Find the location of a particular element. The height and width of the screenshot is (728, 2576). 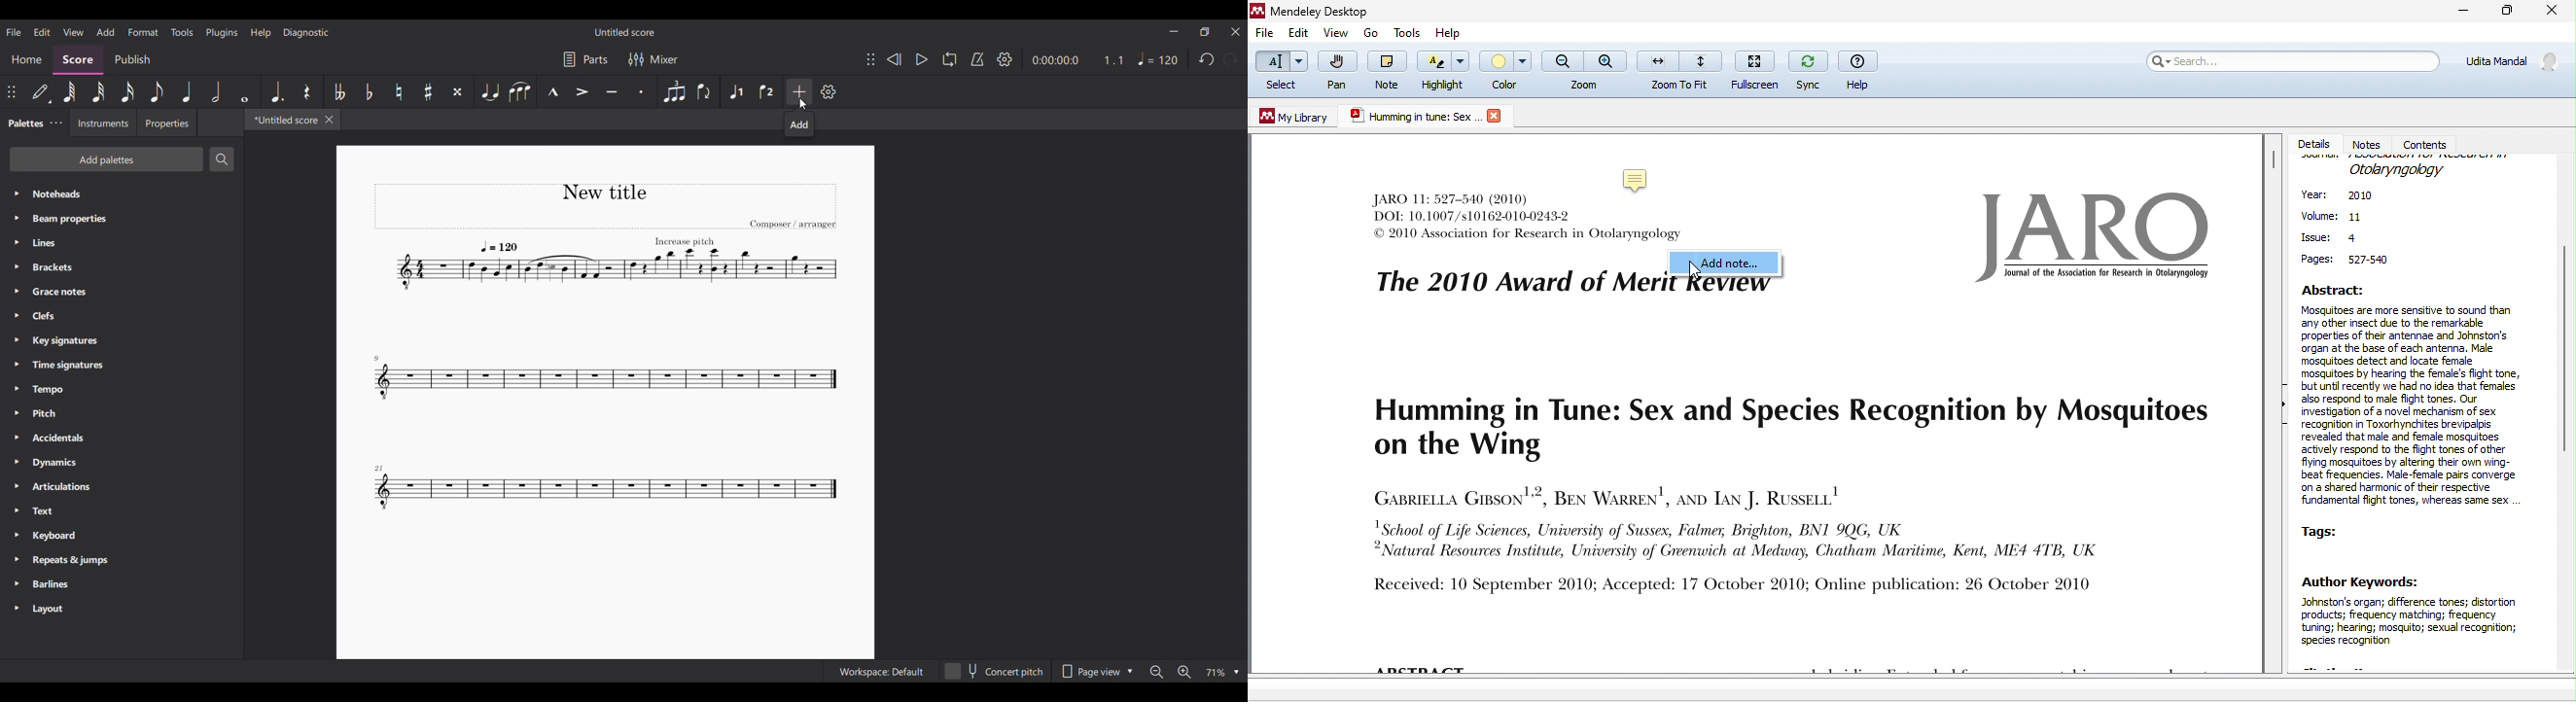

Minimize is located at coordinates (1174, 31).